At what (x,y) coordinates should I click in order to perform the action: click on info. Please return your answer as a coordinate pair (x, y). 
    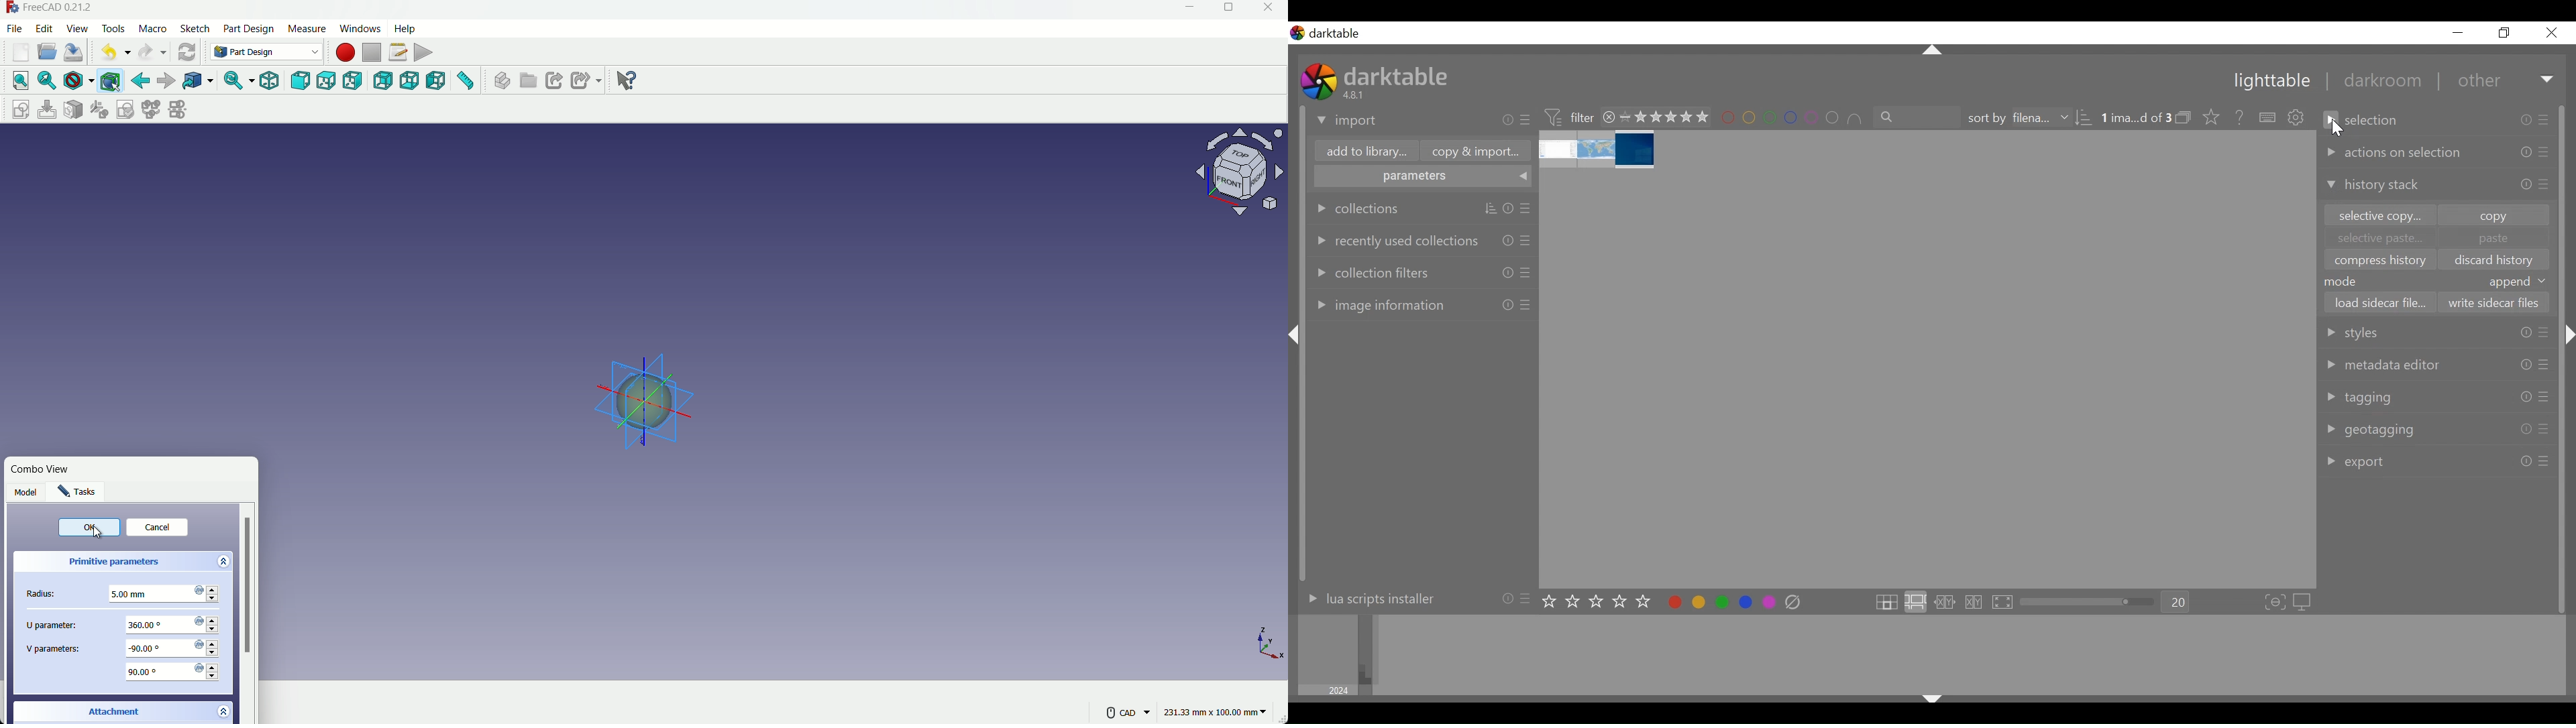
    Looking at the image, I should click on (1508, 239).